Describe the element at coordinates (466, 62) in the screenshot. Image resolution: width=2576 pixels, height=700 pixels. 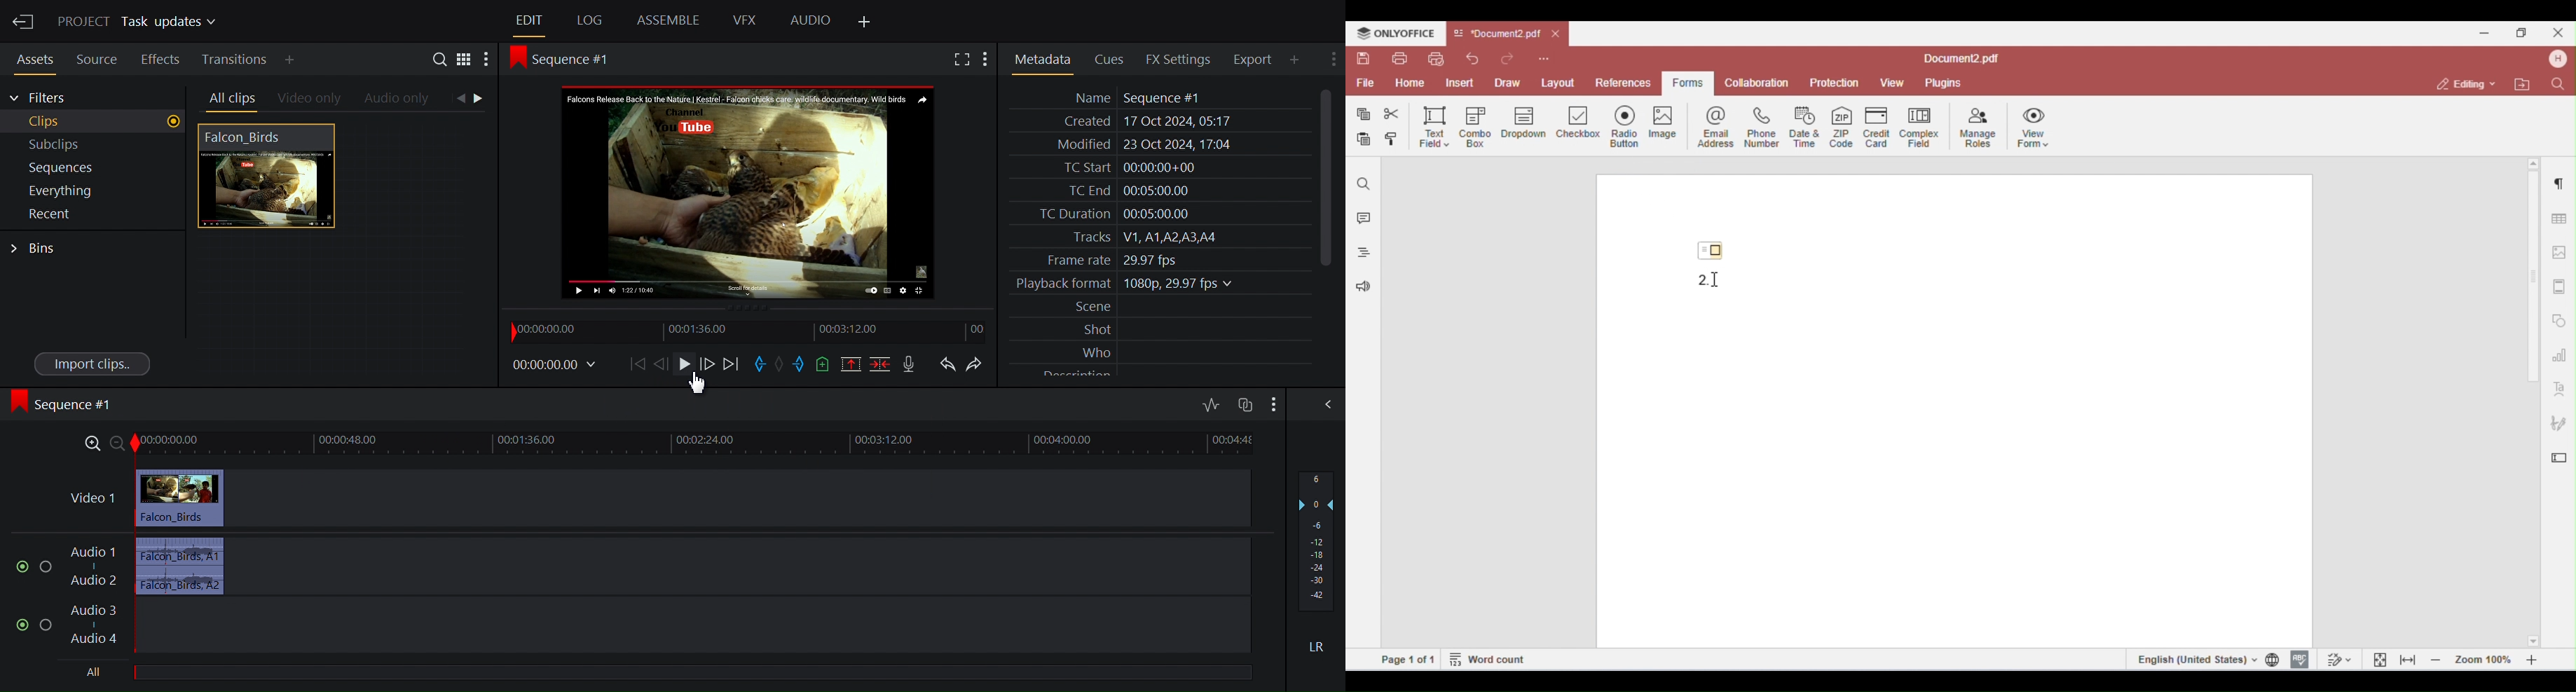
I see `Toggle between list and tile view` at that location.